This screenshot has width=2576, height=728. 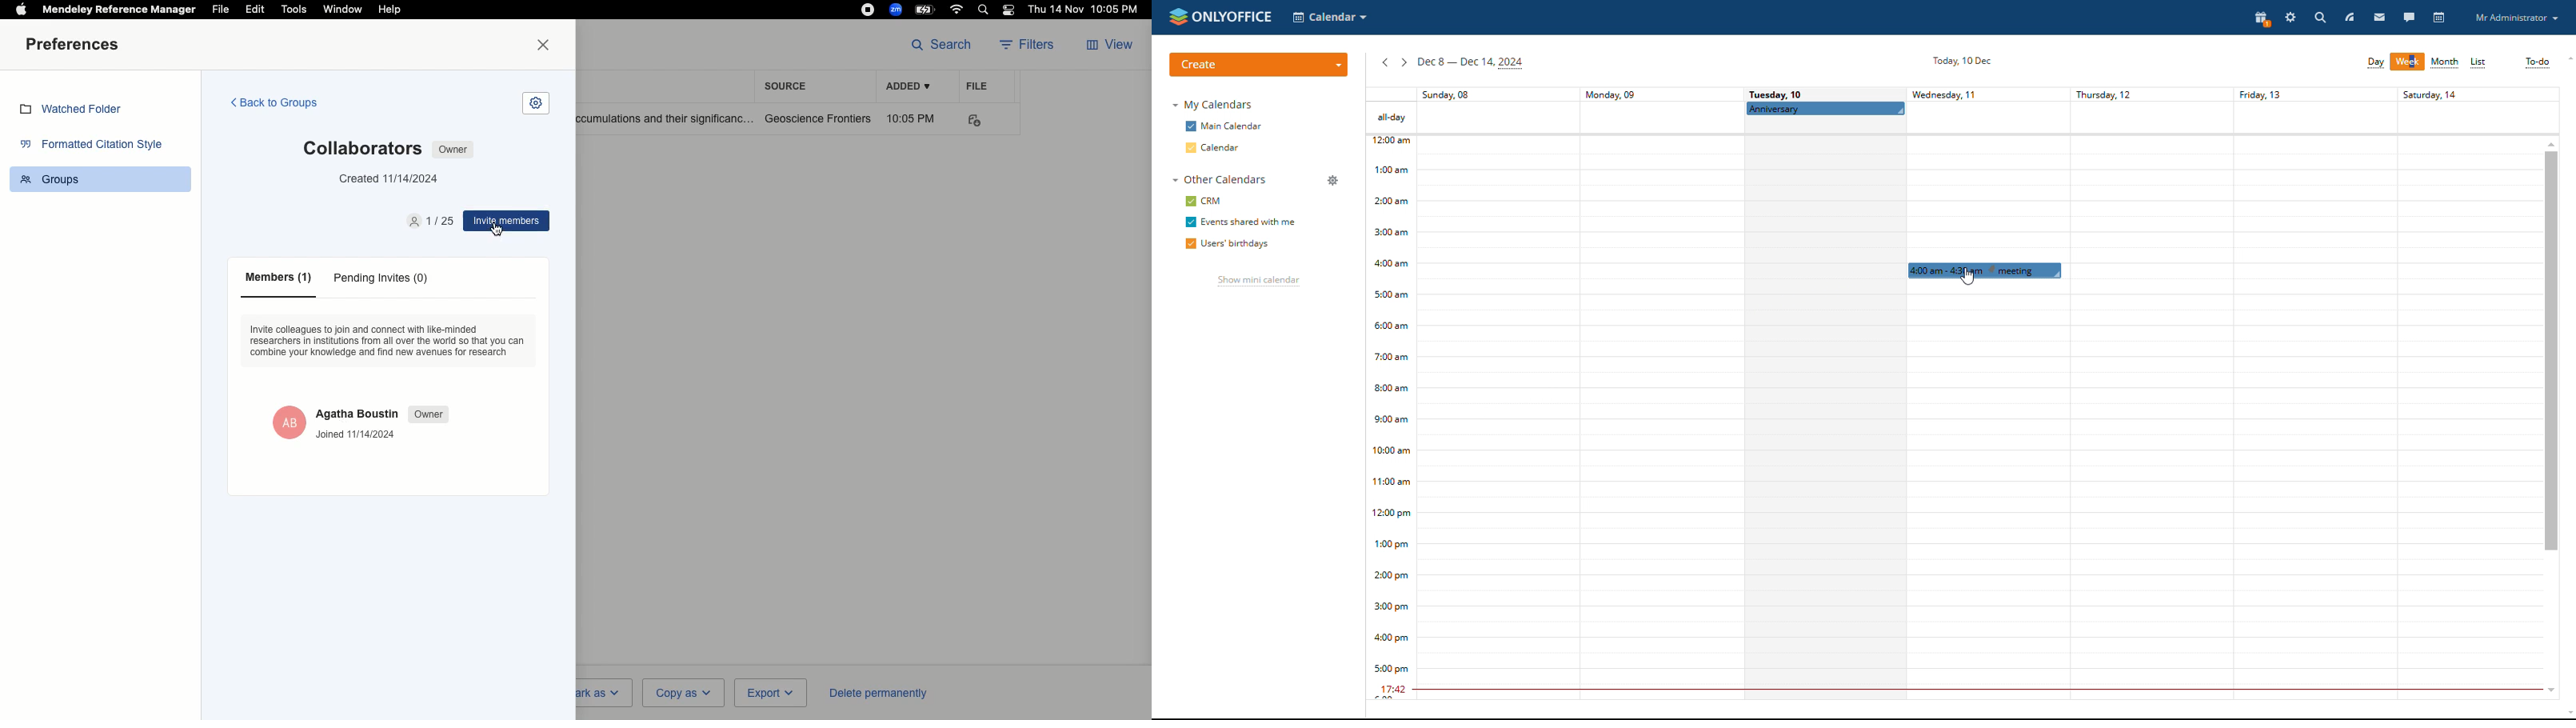 I want to click on Created date, so click(x=390, y=179).